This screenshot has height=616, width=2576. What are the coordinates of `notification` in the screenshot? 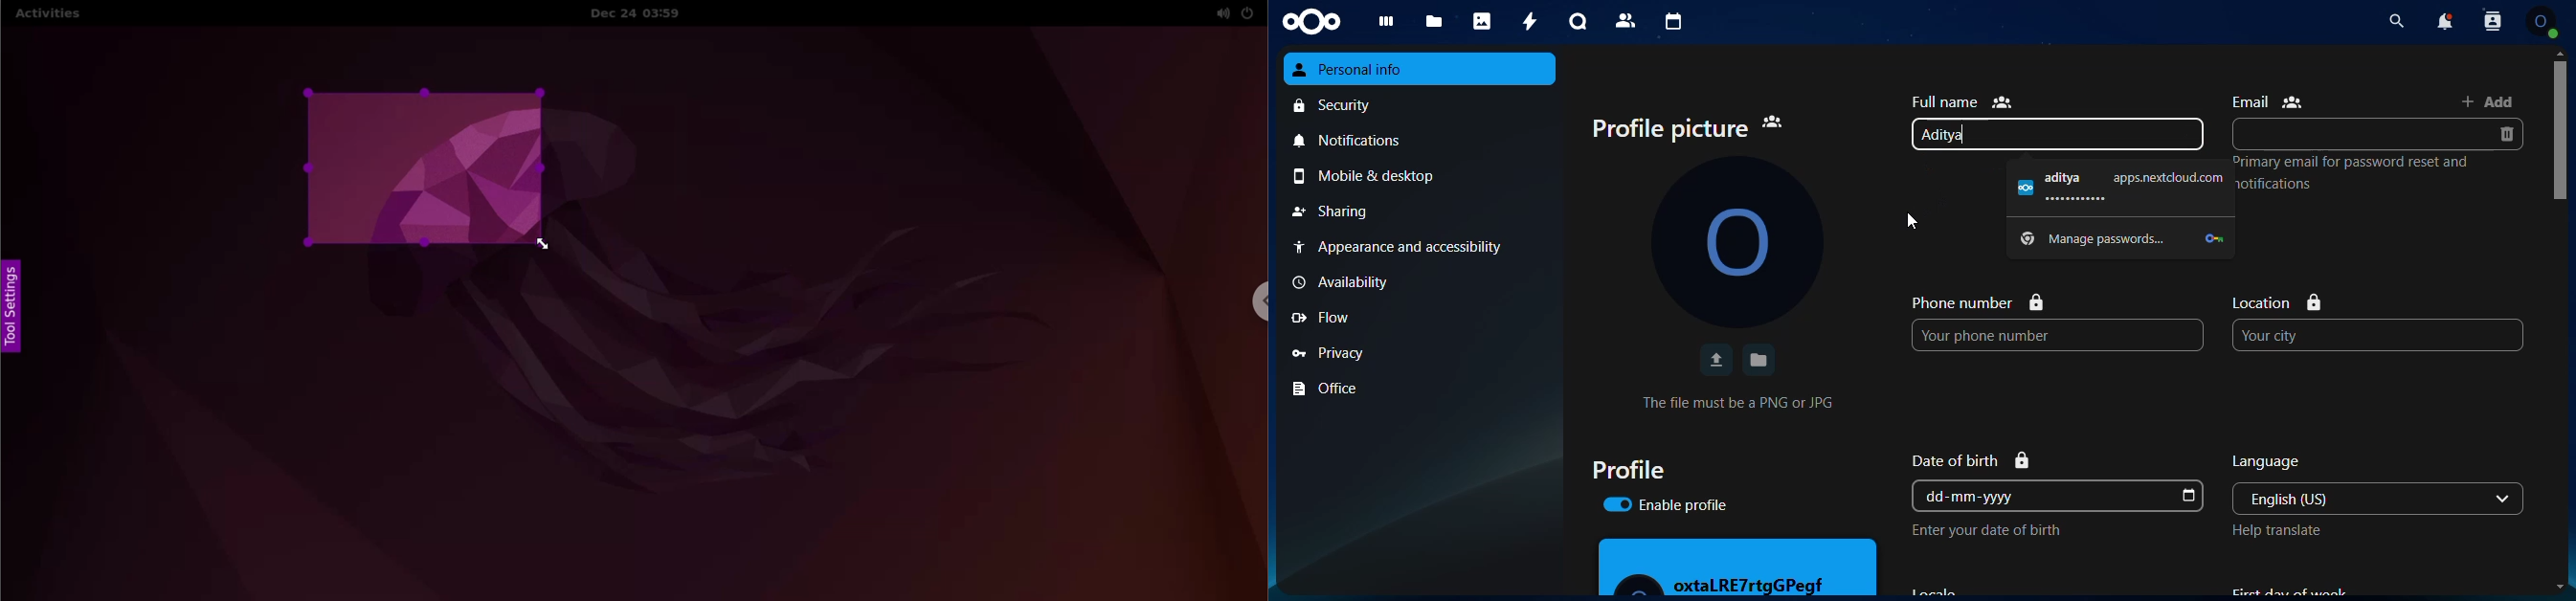 It's located at (2446, 20).